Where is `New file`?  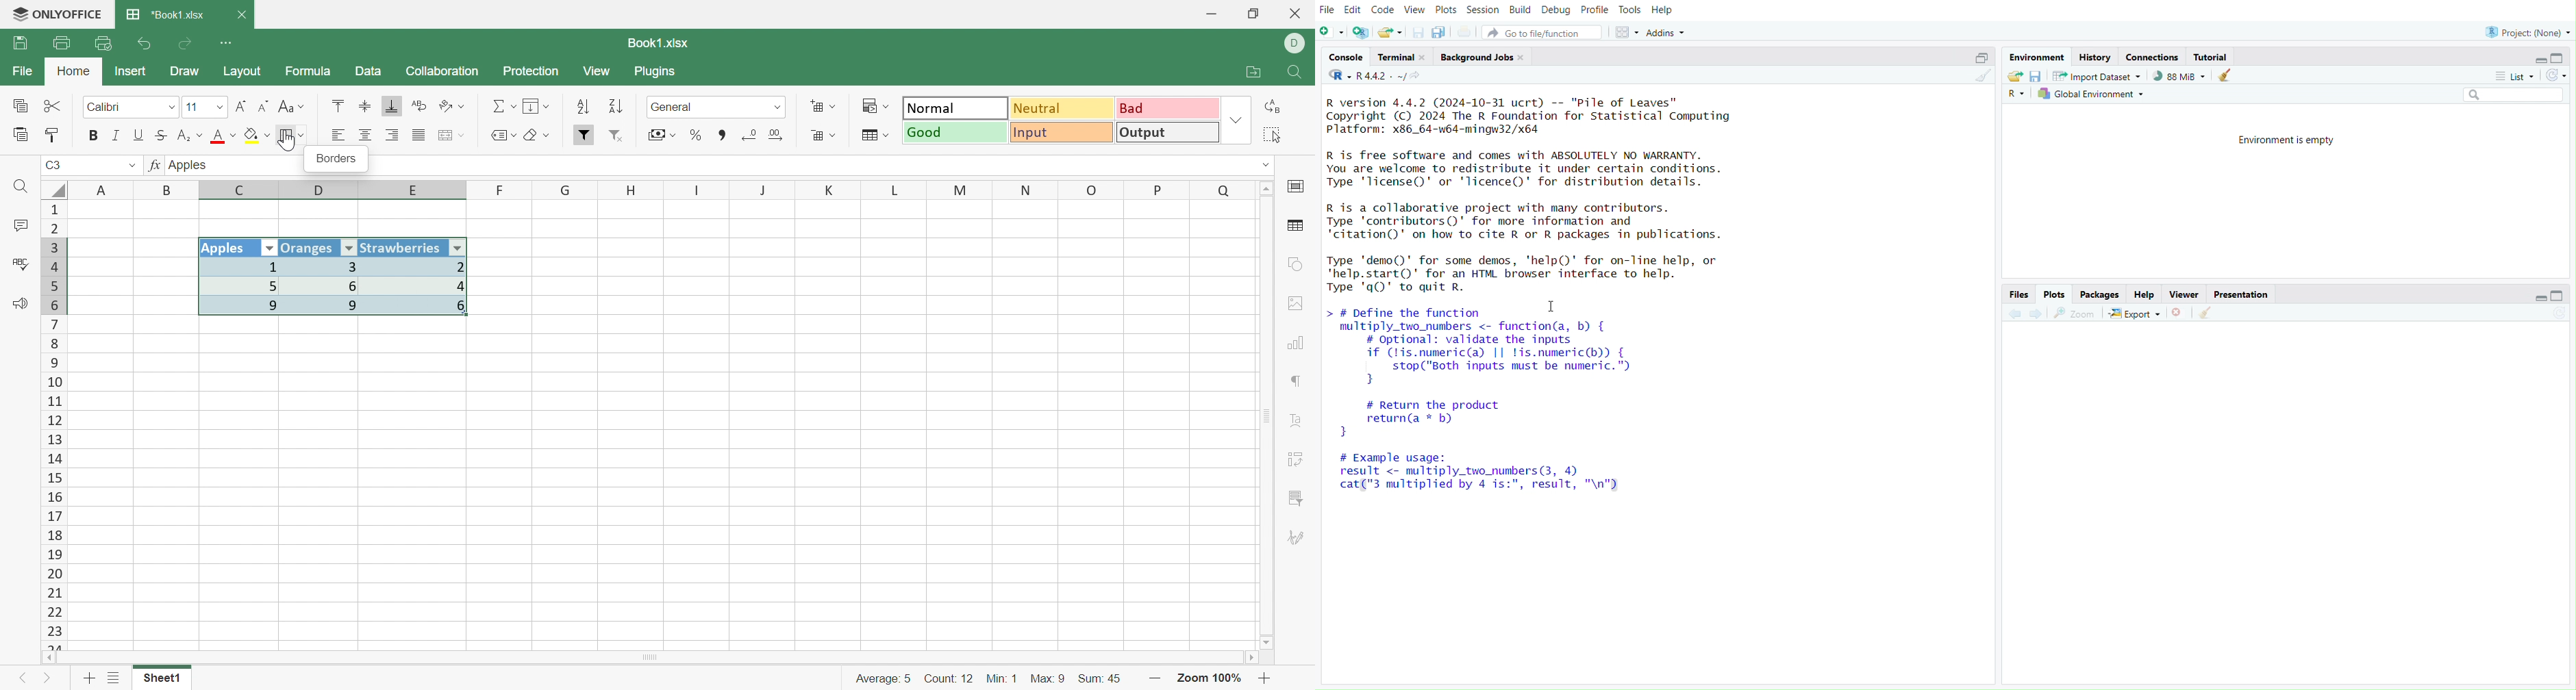
New file is located at coordinates (1331, 32).